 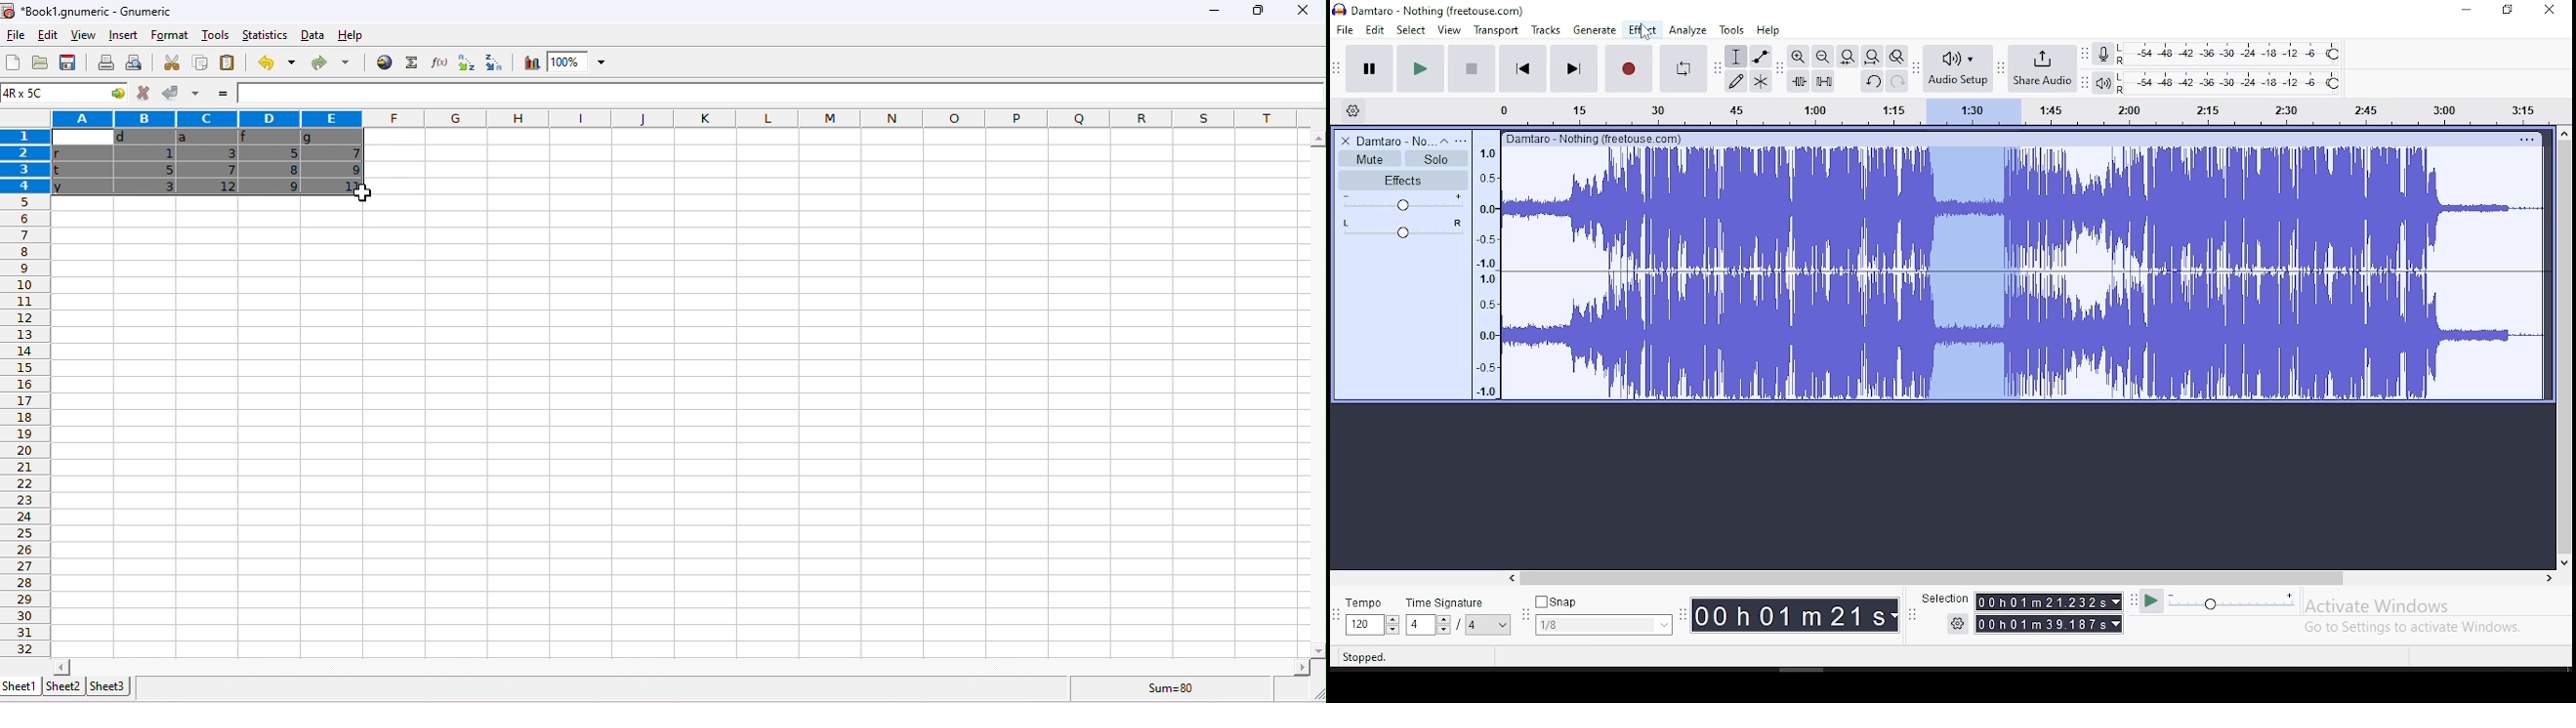 What do you see at coordinates (1688, 30) in the screenshot?
I see `analyze` at bounding box center [1688, 30].